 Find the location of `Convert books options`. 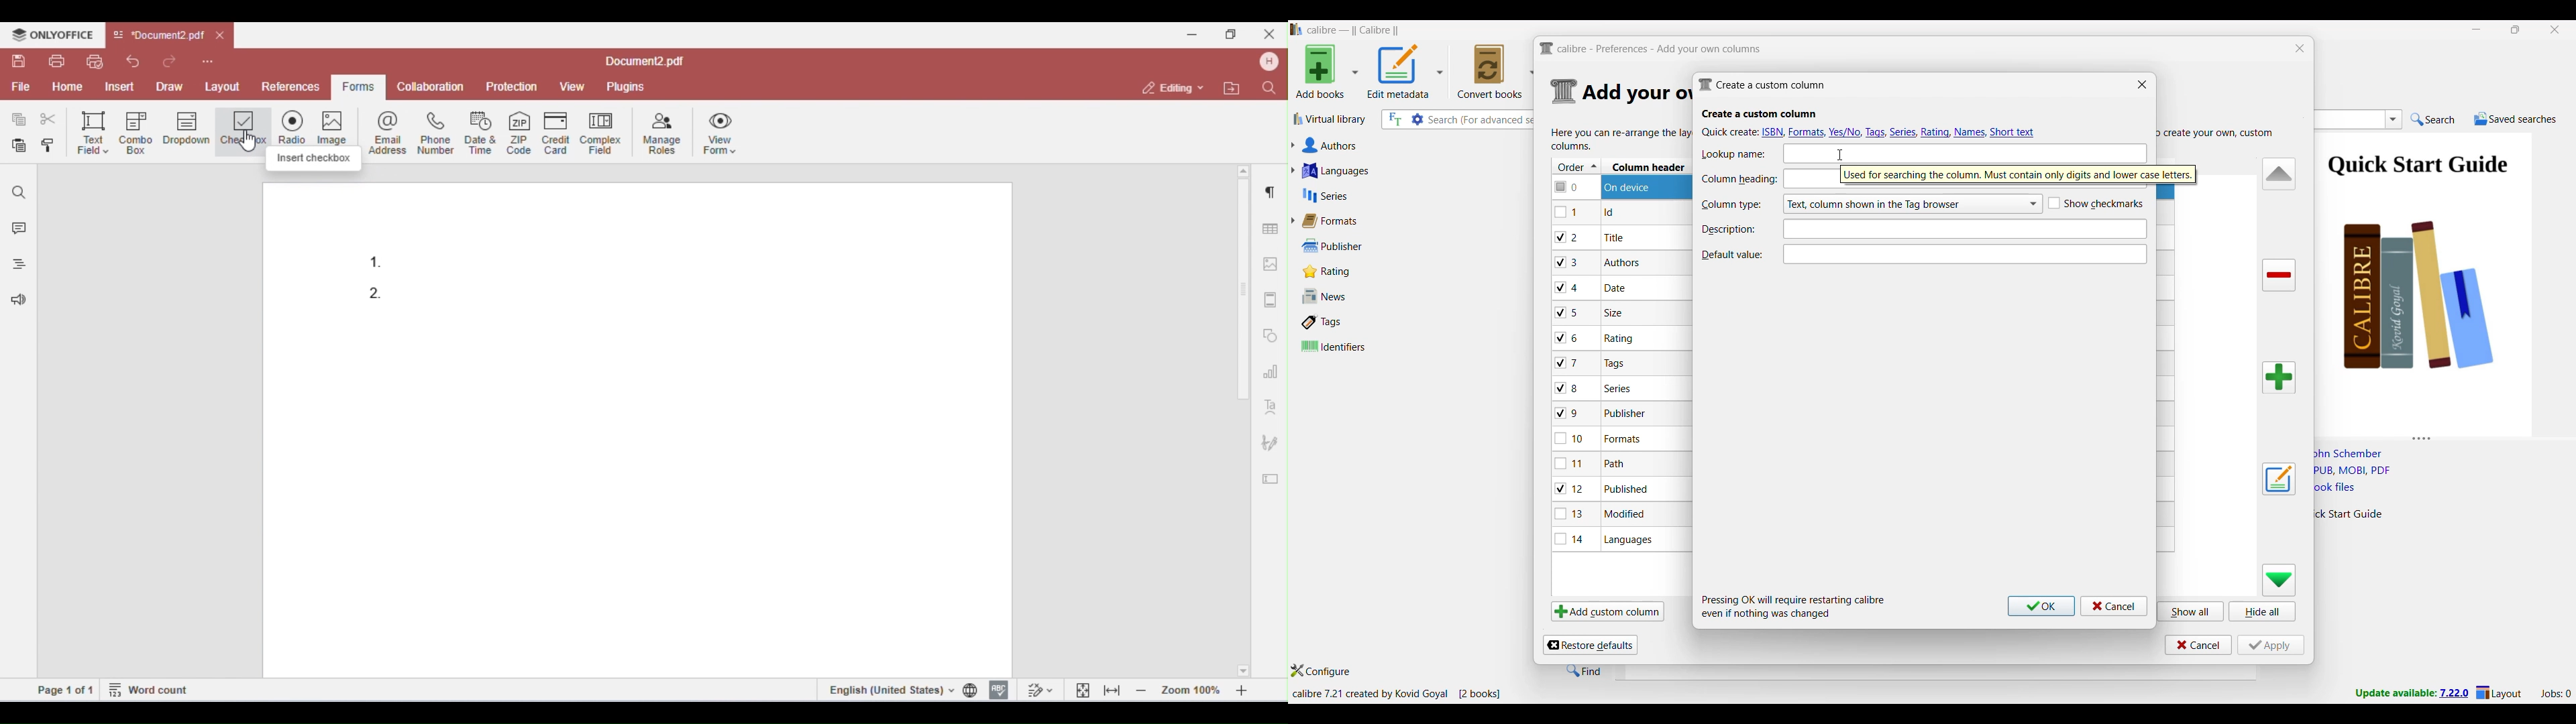

Convert books options is located at coordinates (1496, 71).